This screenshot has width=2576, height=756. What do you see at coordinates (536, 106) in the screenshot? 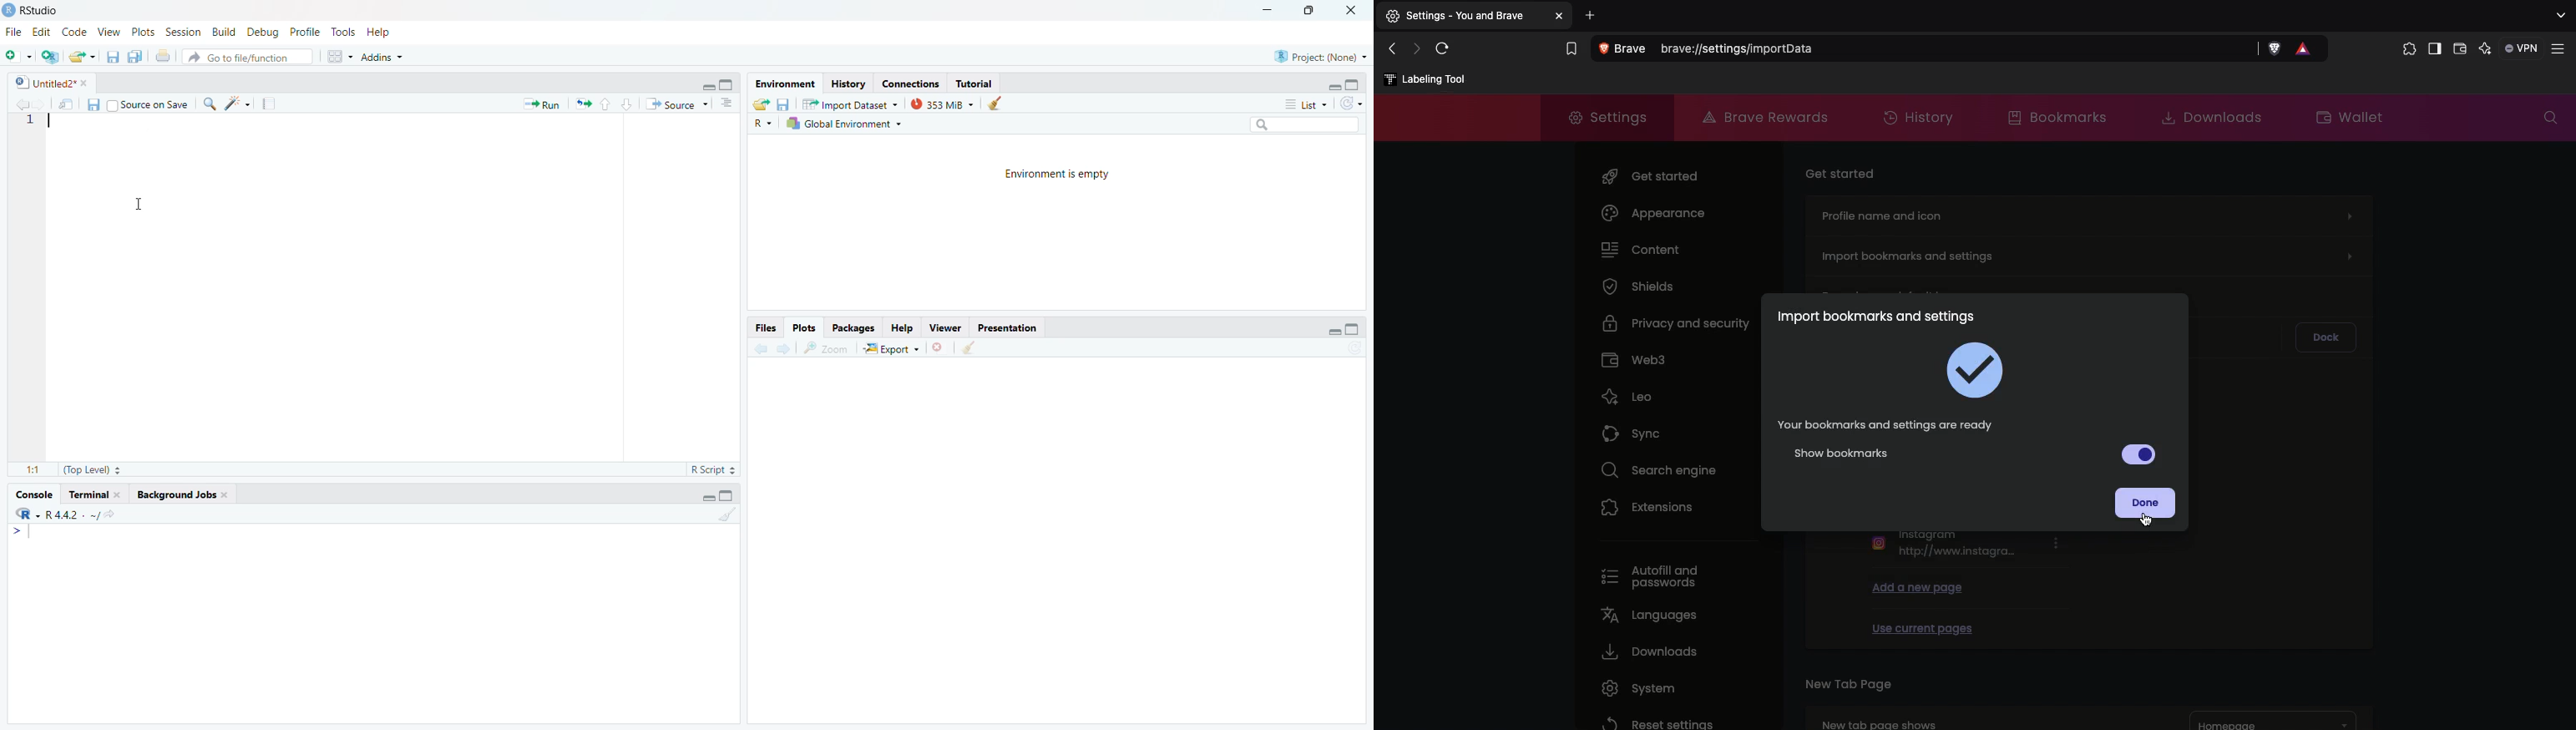
I see `* Run` at bounding box center [536, 106].